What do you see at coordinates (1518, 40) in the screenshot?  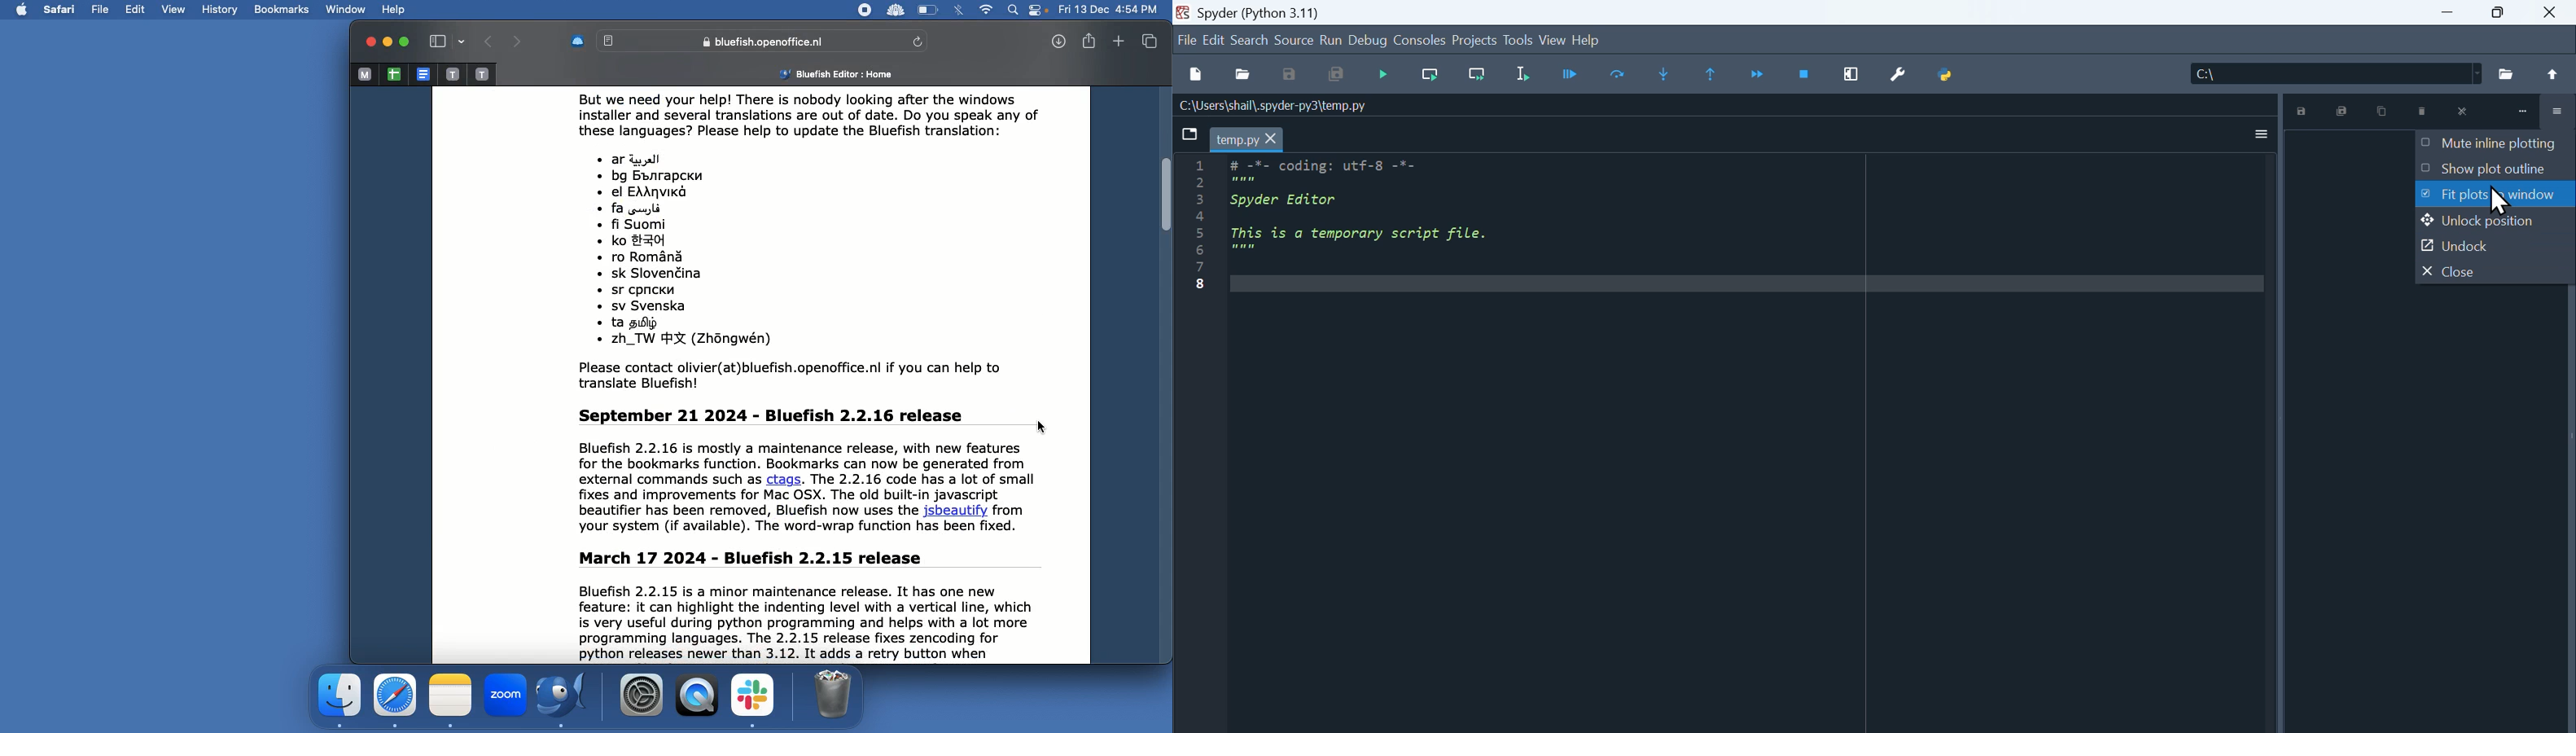 I see `Tools` at bounding box center [1518, 40].